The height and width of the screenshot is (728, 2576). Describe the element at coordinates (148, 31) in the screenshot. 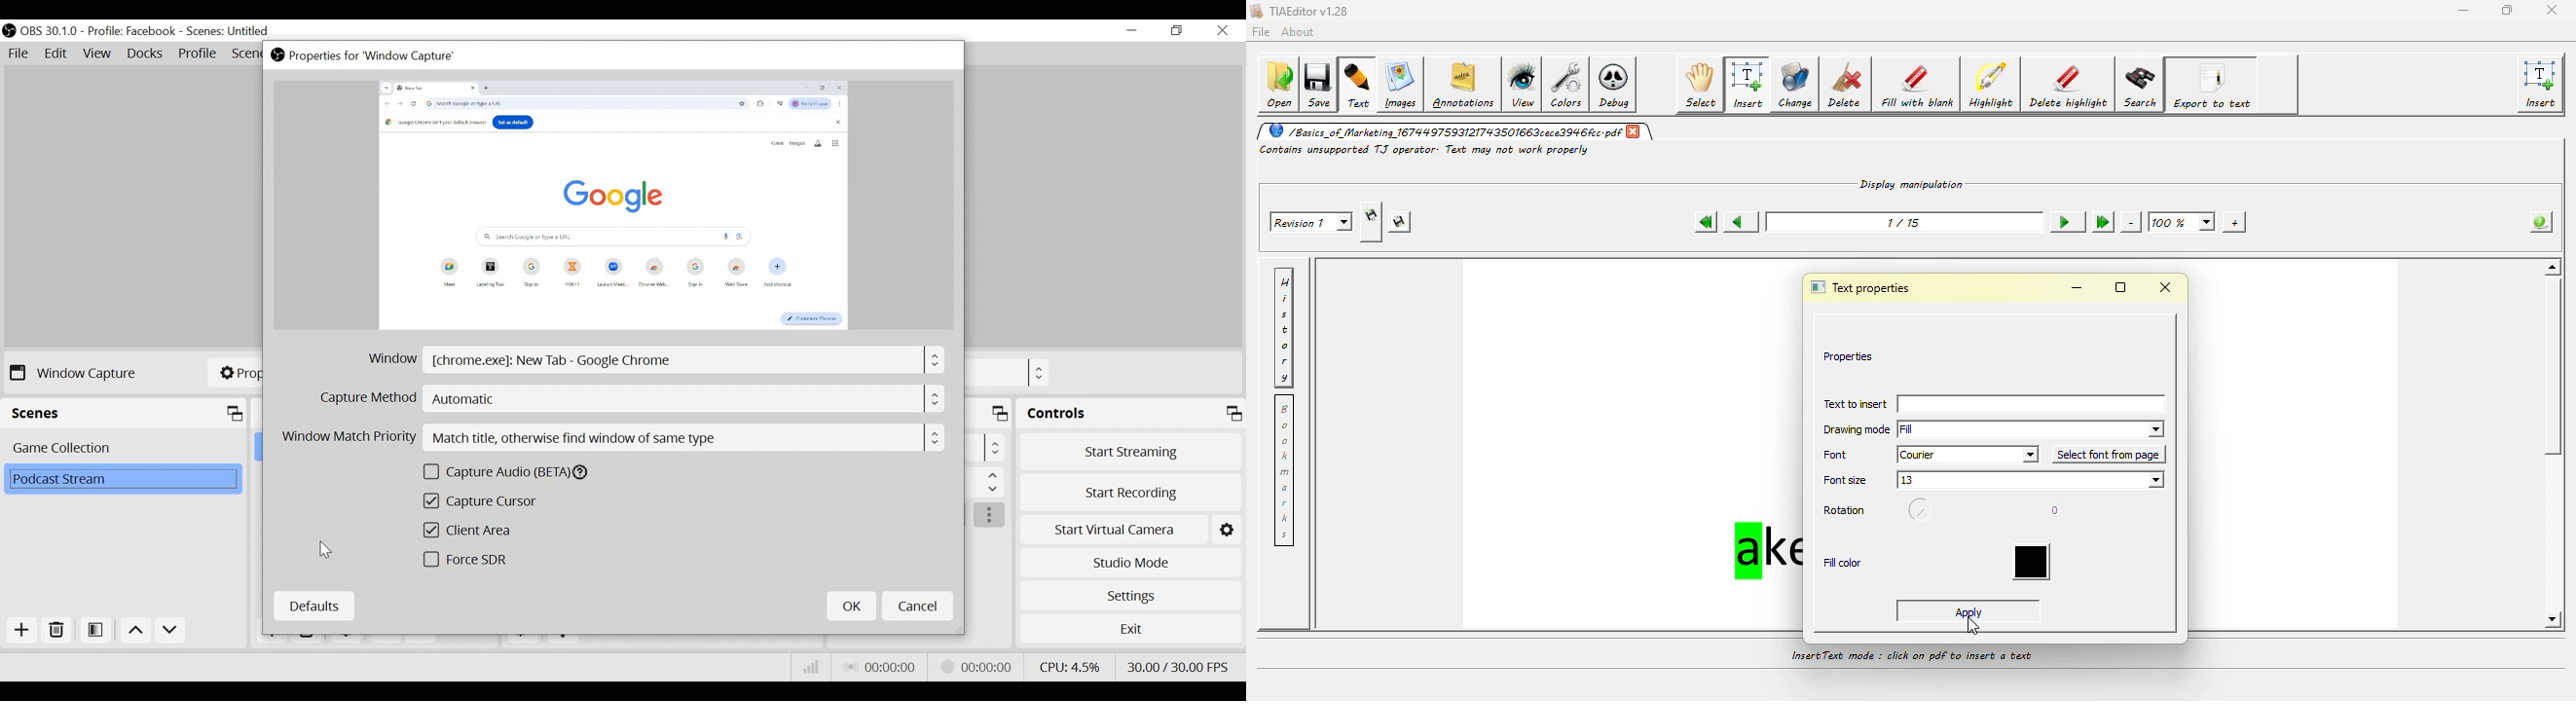

I see `OBS 30.1.0 - Profile Facebook - Scenes Untitled` at that location.